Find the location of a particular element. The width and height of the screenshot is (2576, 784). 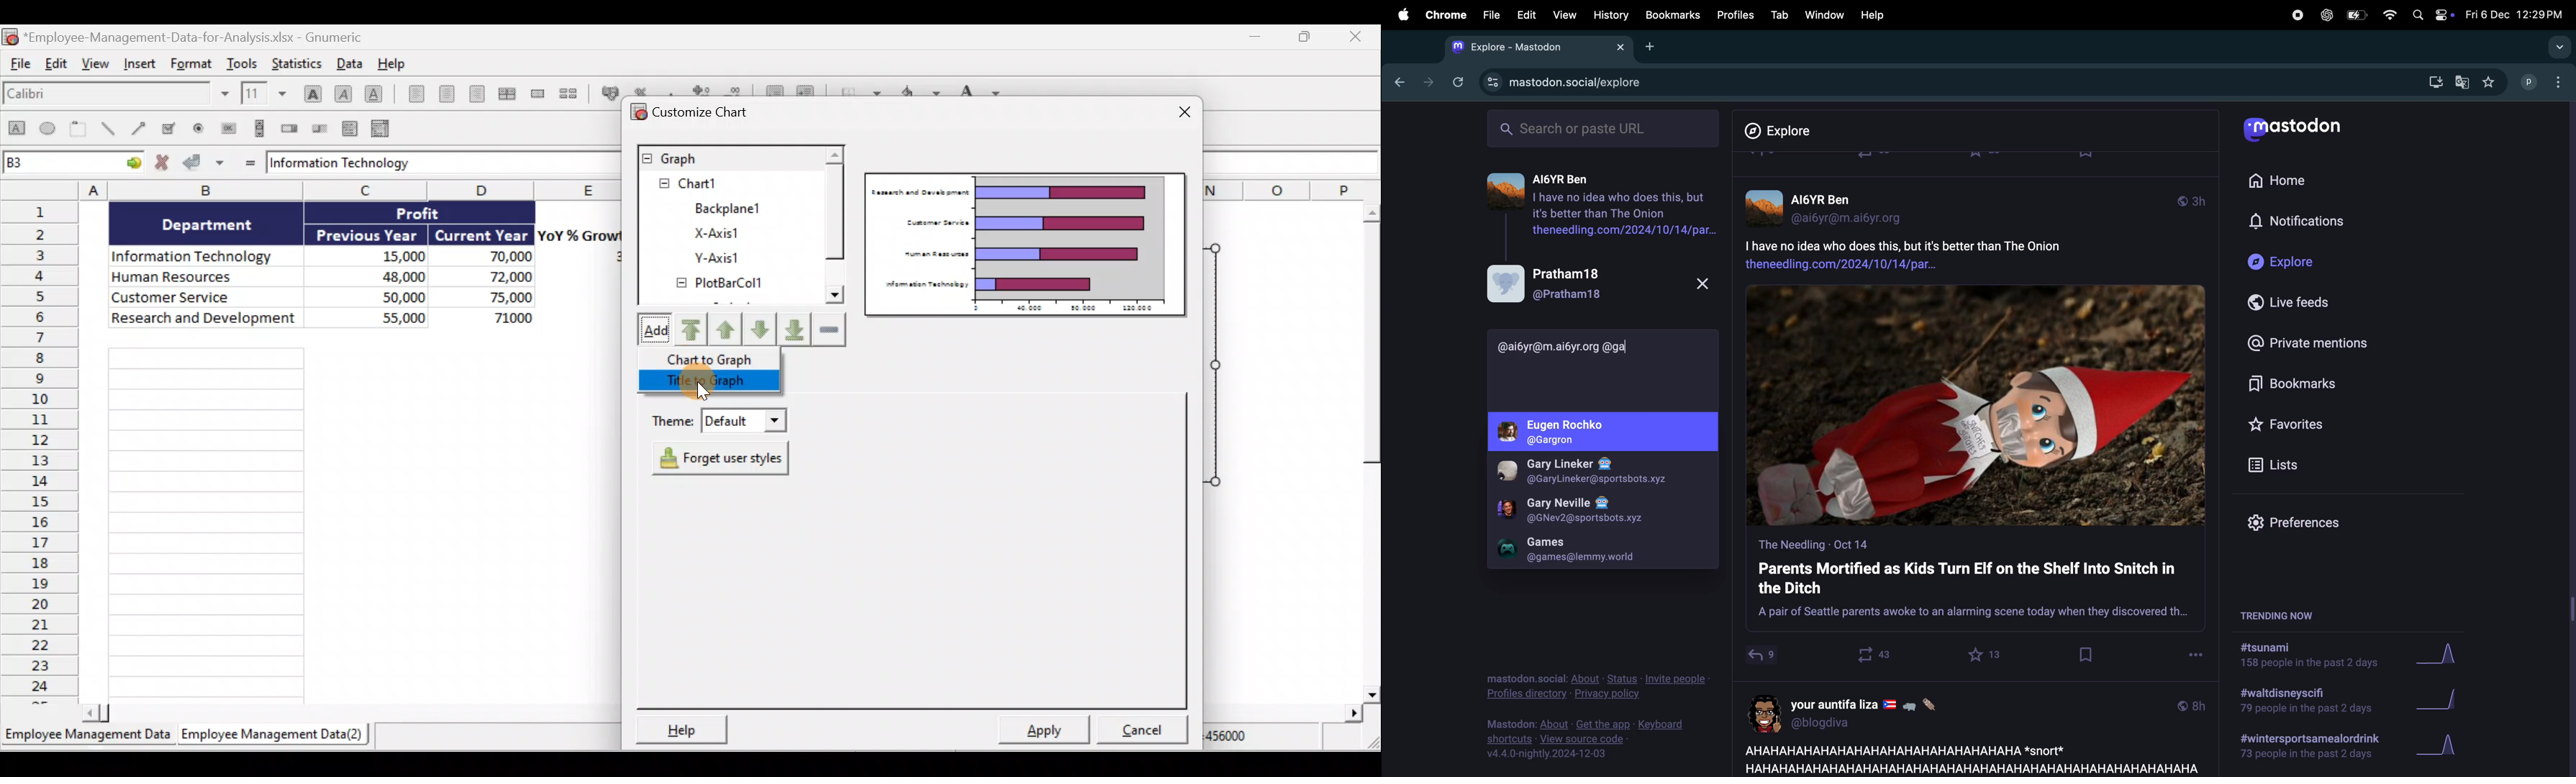

Explore is located at coordinates (2287, 263).